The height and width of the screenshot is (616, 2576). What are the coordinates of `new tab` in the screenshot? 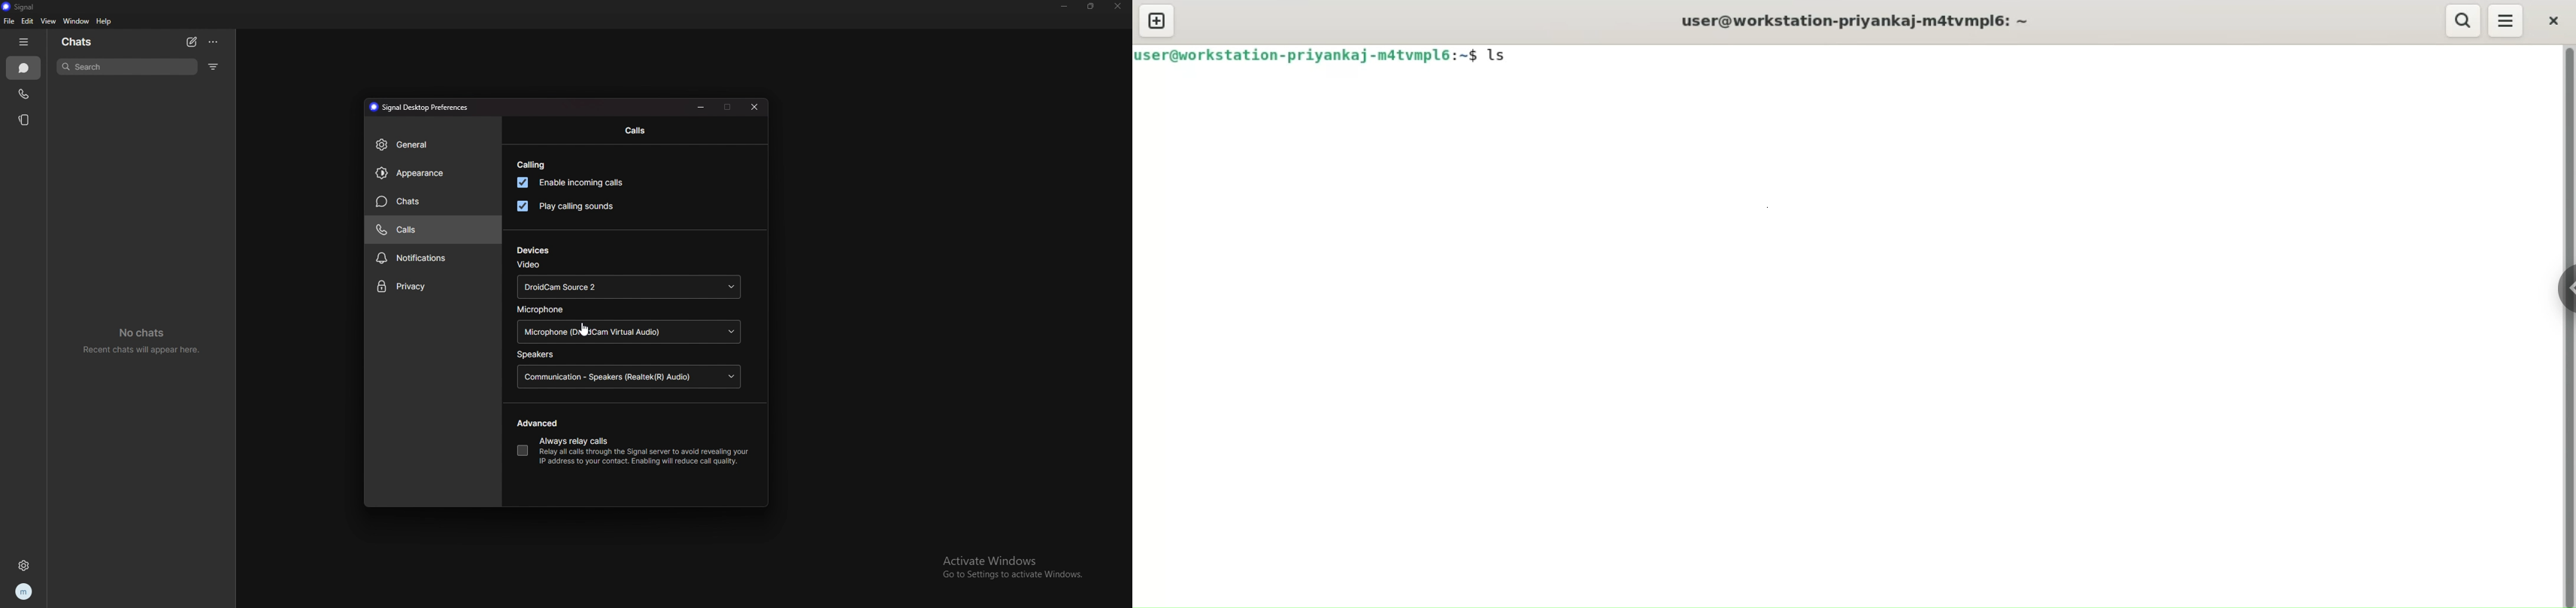 It's located at (1157, 21).